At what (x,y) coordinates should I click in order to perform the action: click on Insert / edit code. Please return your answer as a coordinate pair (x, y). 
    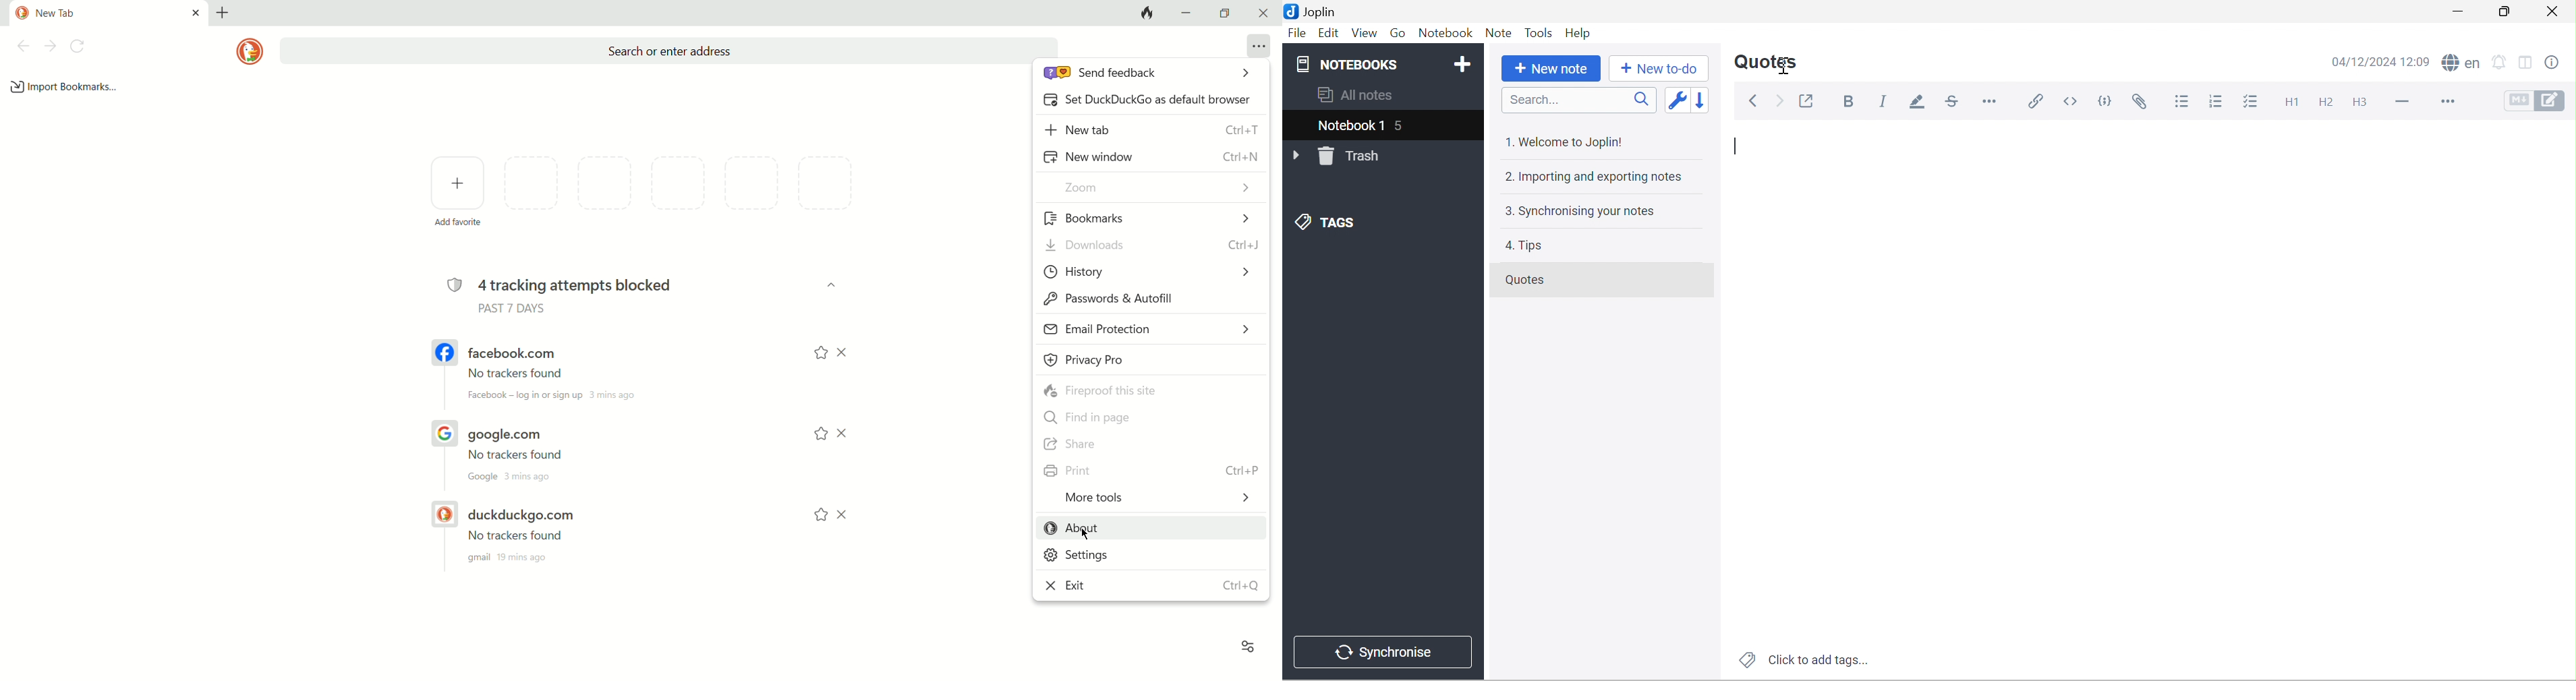
    Looking at the image, I should click on (2037, 102).